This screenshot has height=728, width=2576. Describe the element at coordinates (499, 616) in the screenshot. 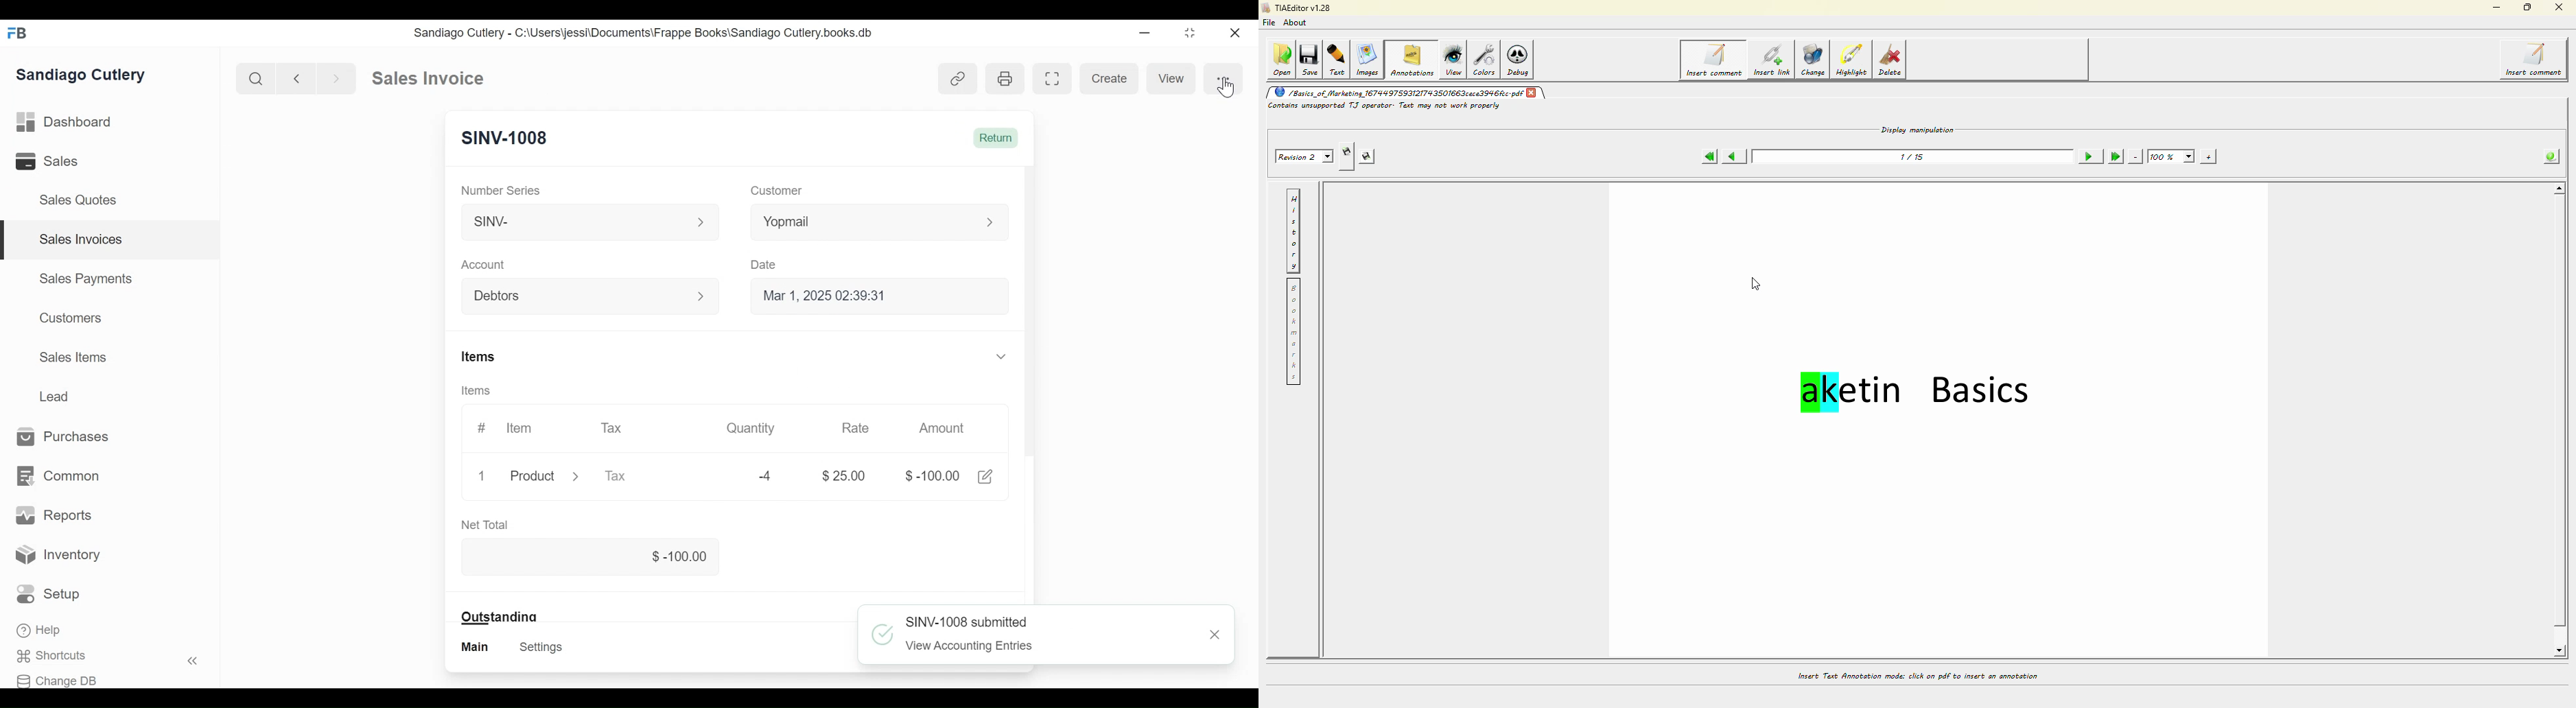

I see `Outstanding` at that location.